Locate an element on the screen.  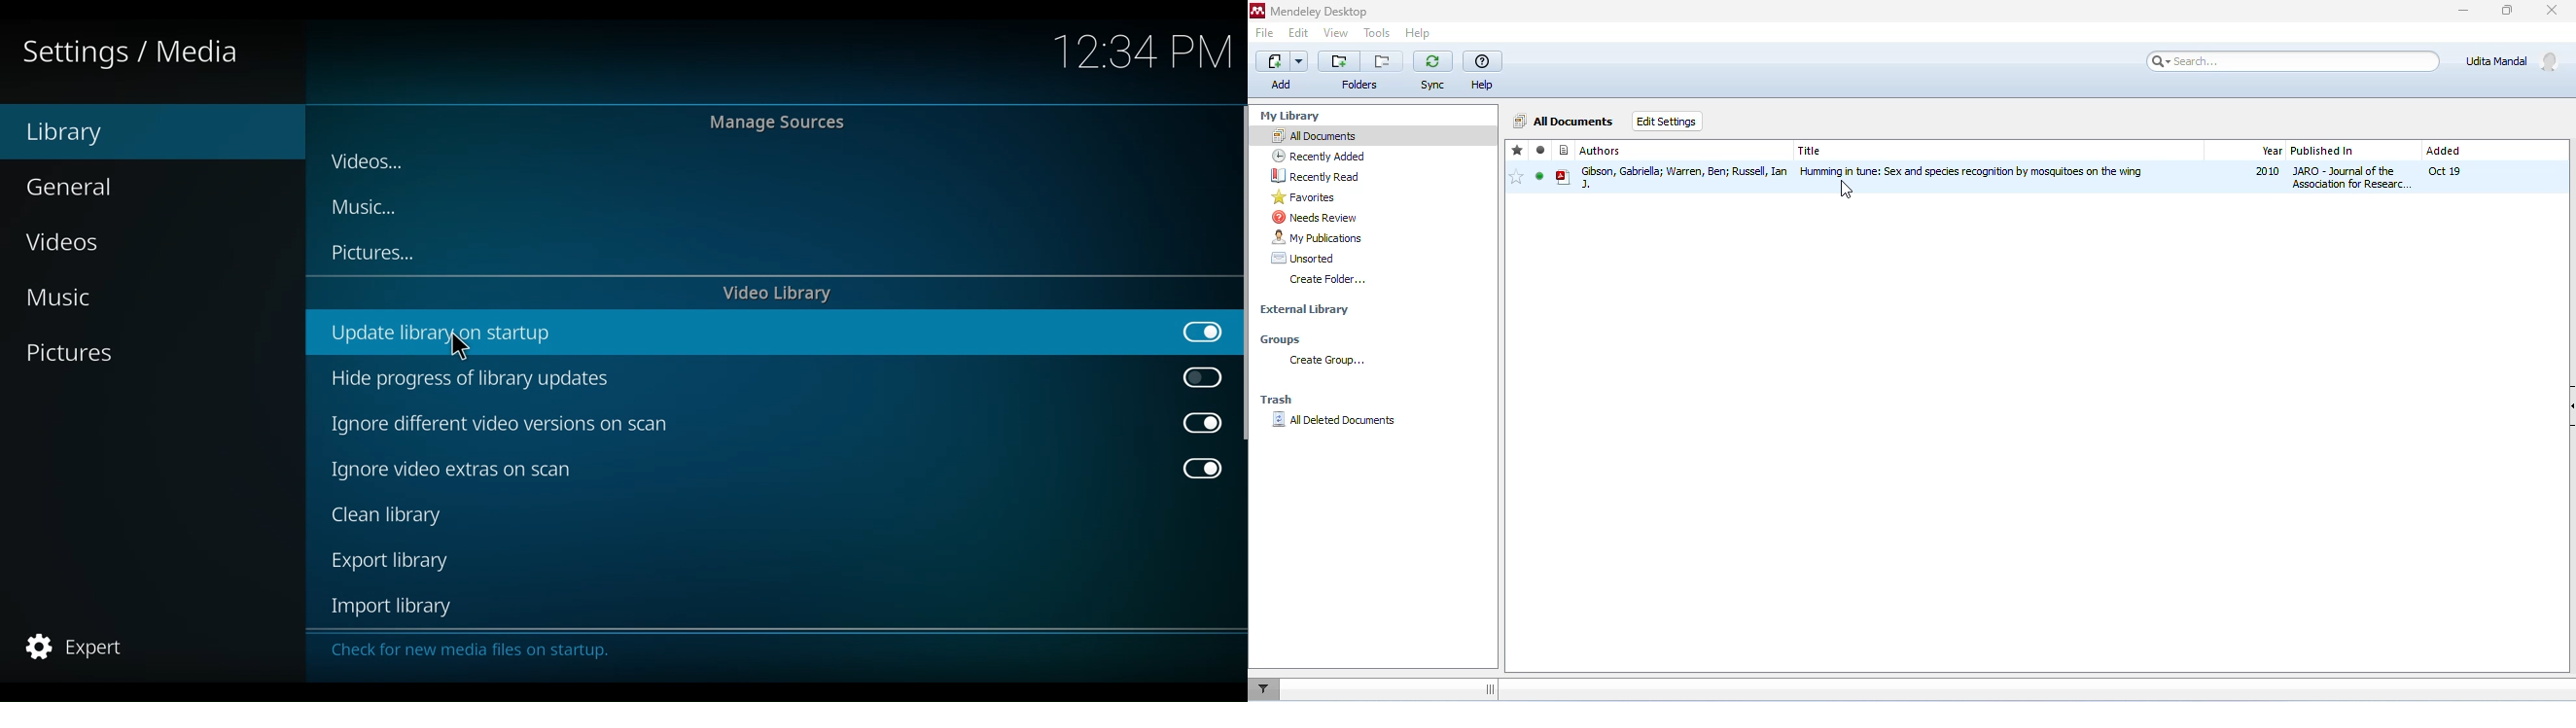
title is located at coordinates (1811, 152).